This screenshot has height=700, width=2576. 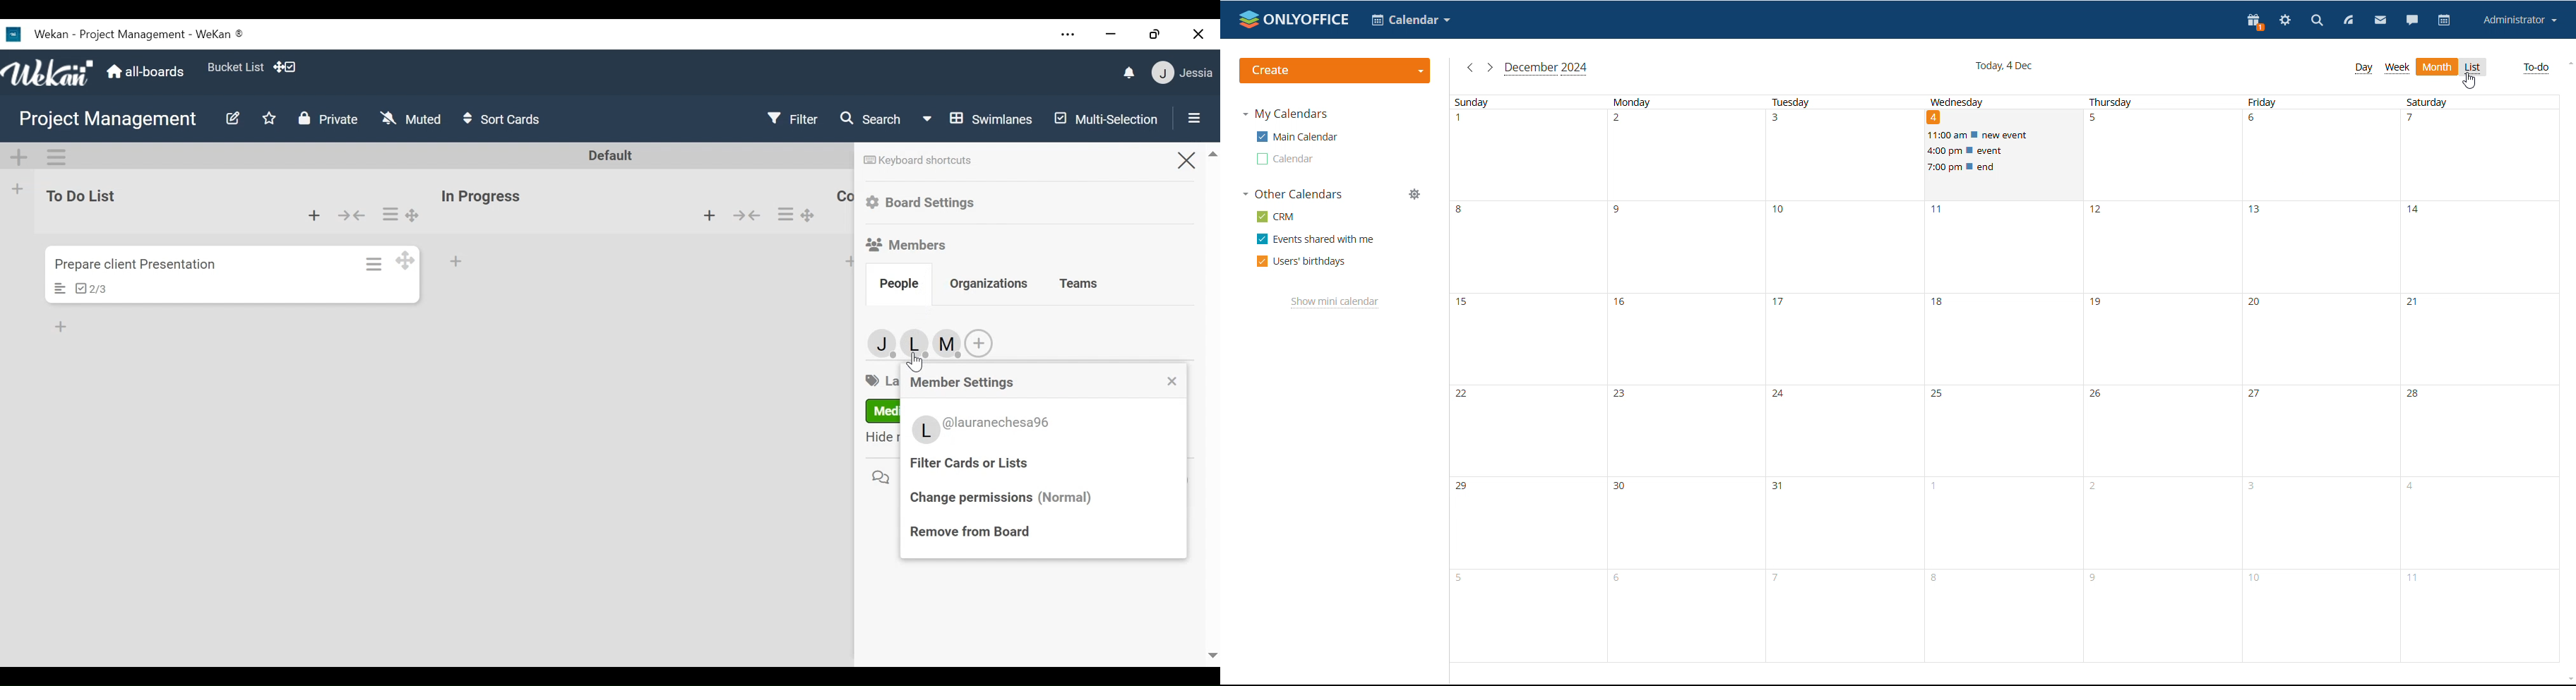 What do you see at coordinates (1191, 117) in the screenshot?
I see `Sidebar` at bounding box center [1191, 117].